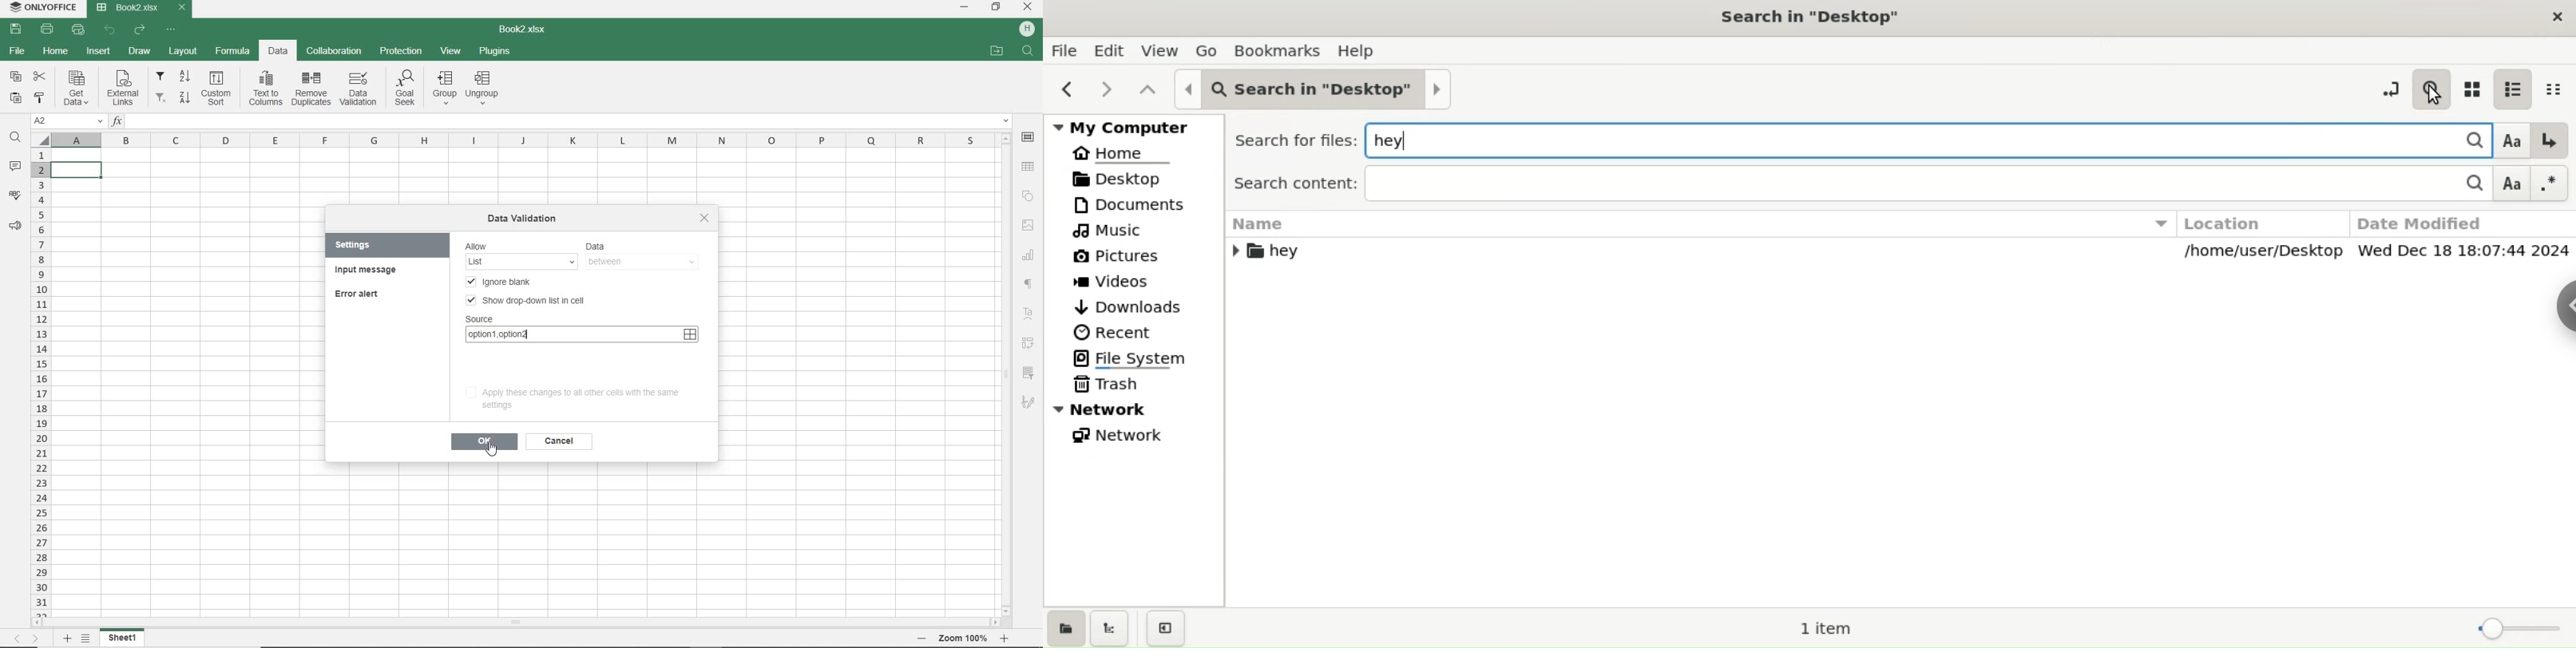 The height and width of the screenshot is (672, 2576). I want to click on SOURCE, so click(479, 319).